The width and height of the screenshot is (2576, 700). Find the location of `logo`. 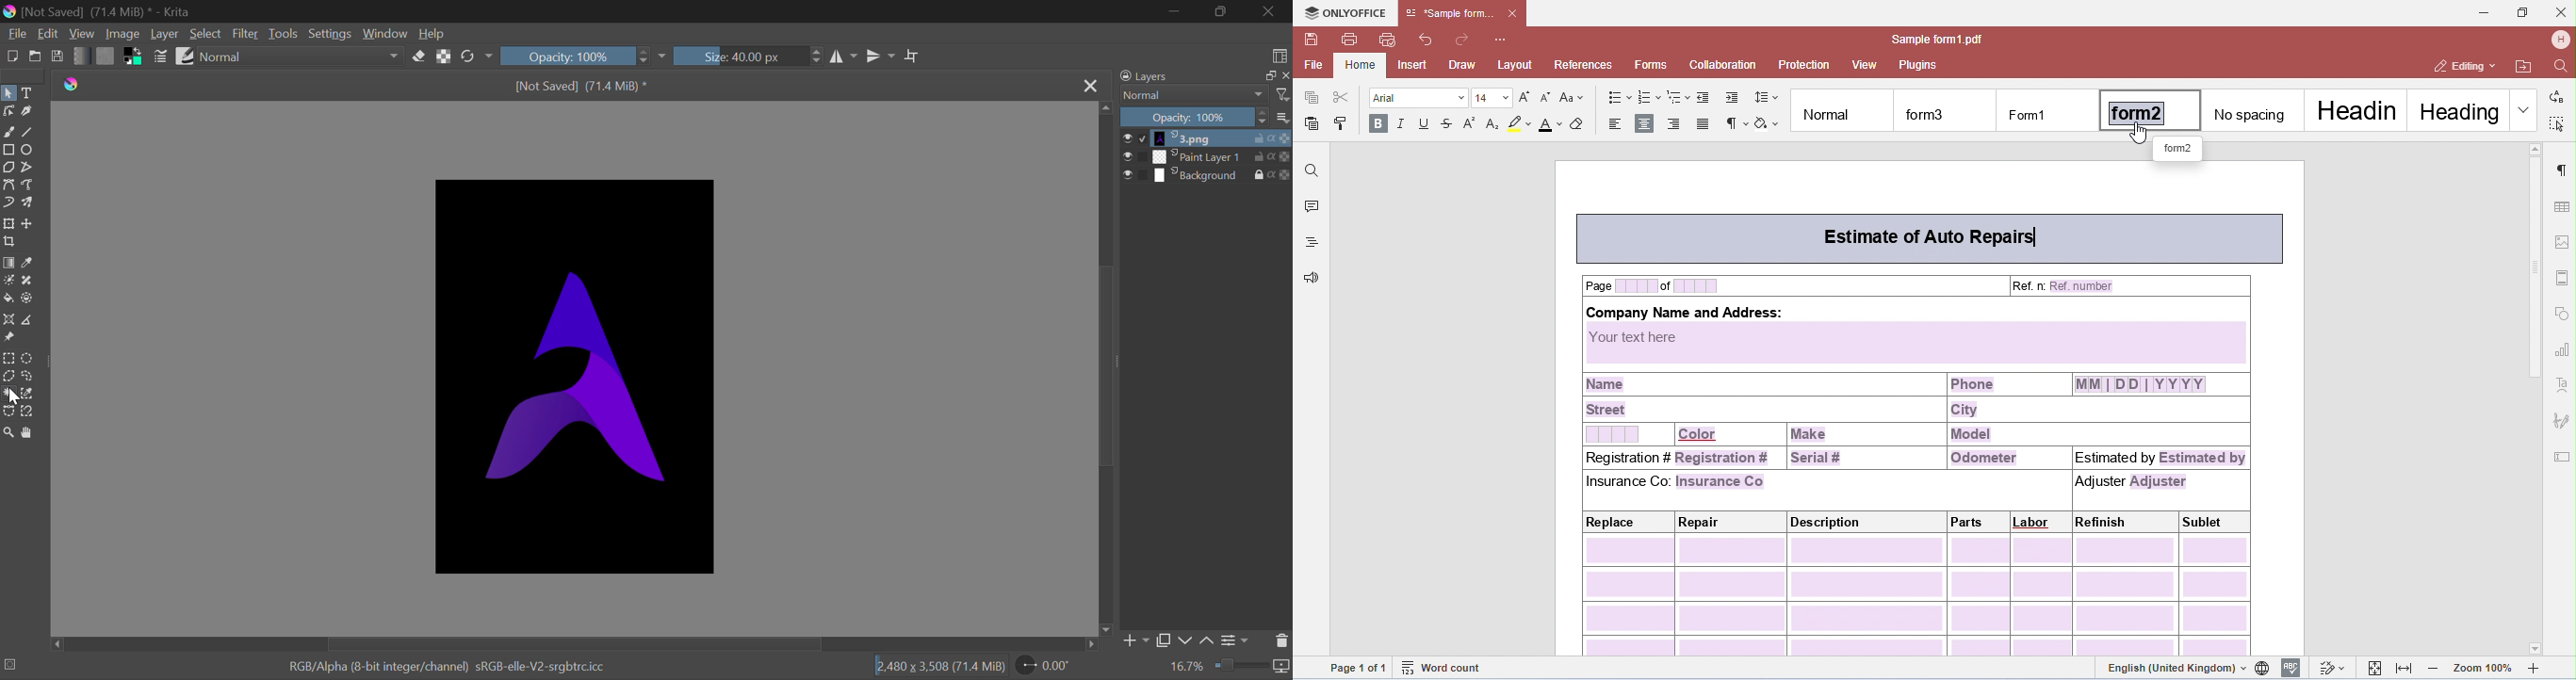

logo is located at coordinates (74, 85).